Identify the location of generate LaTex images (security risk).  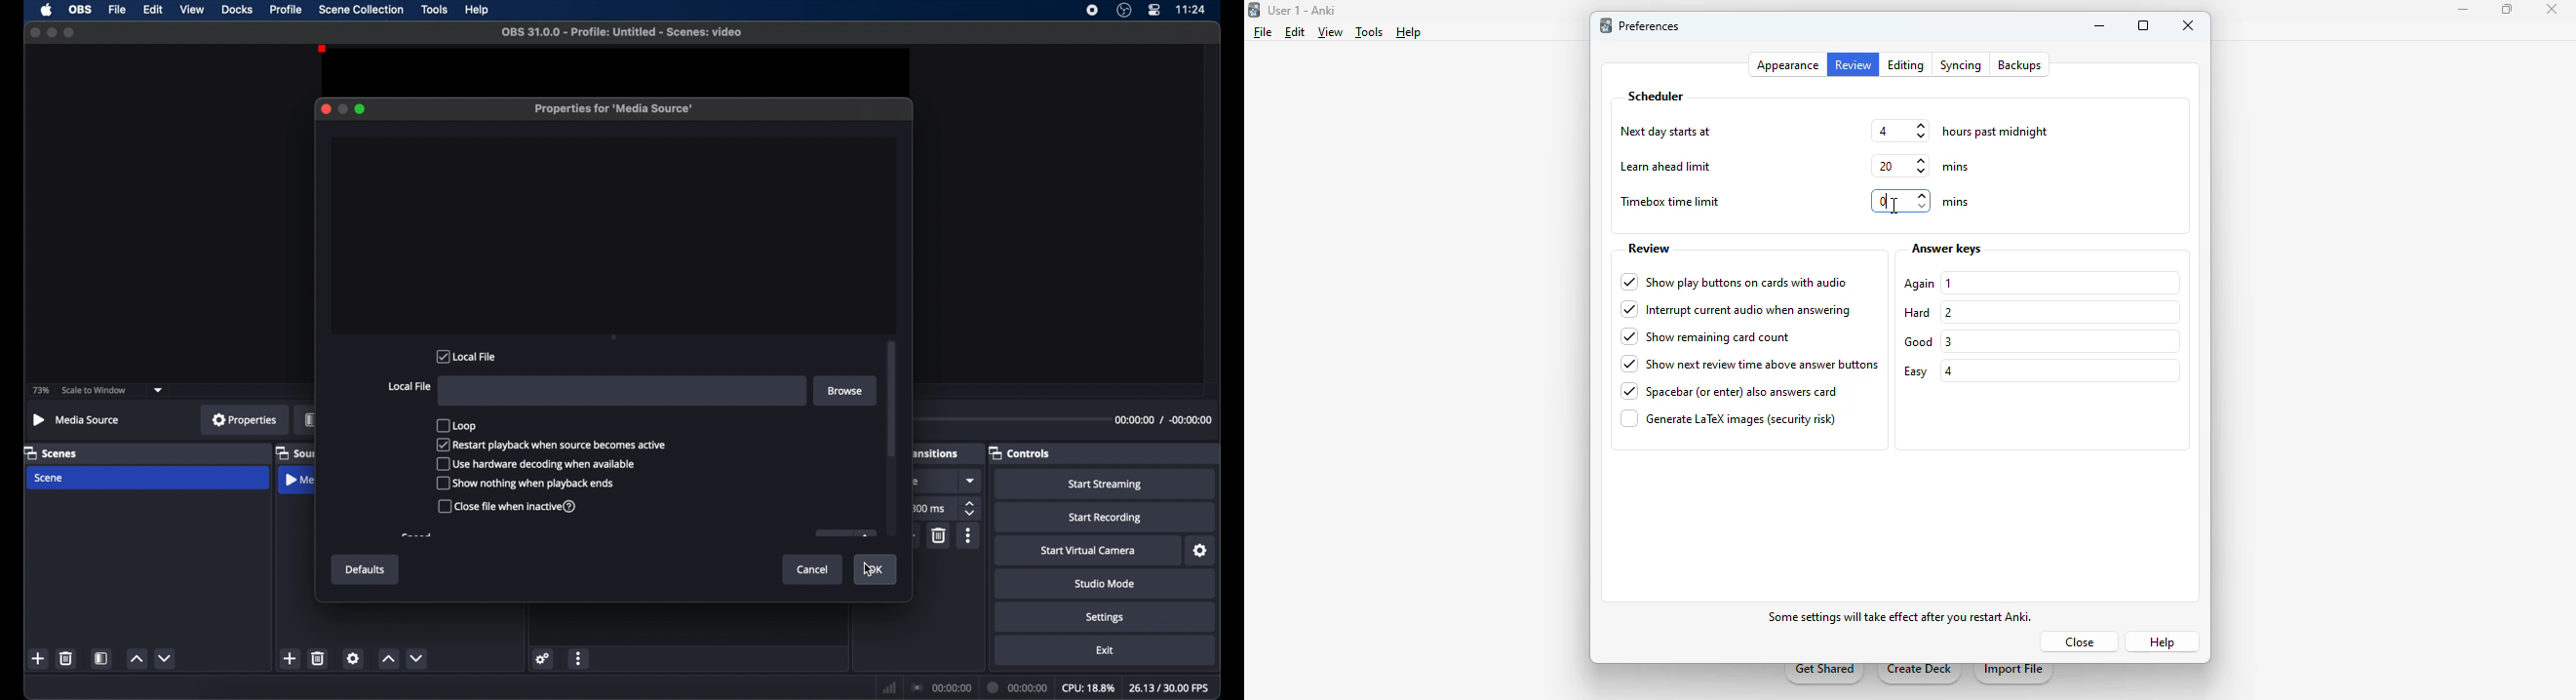
(1729, 418).